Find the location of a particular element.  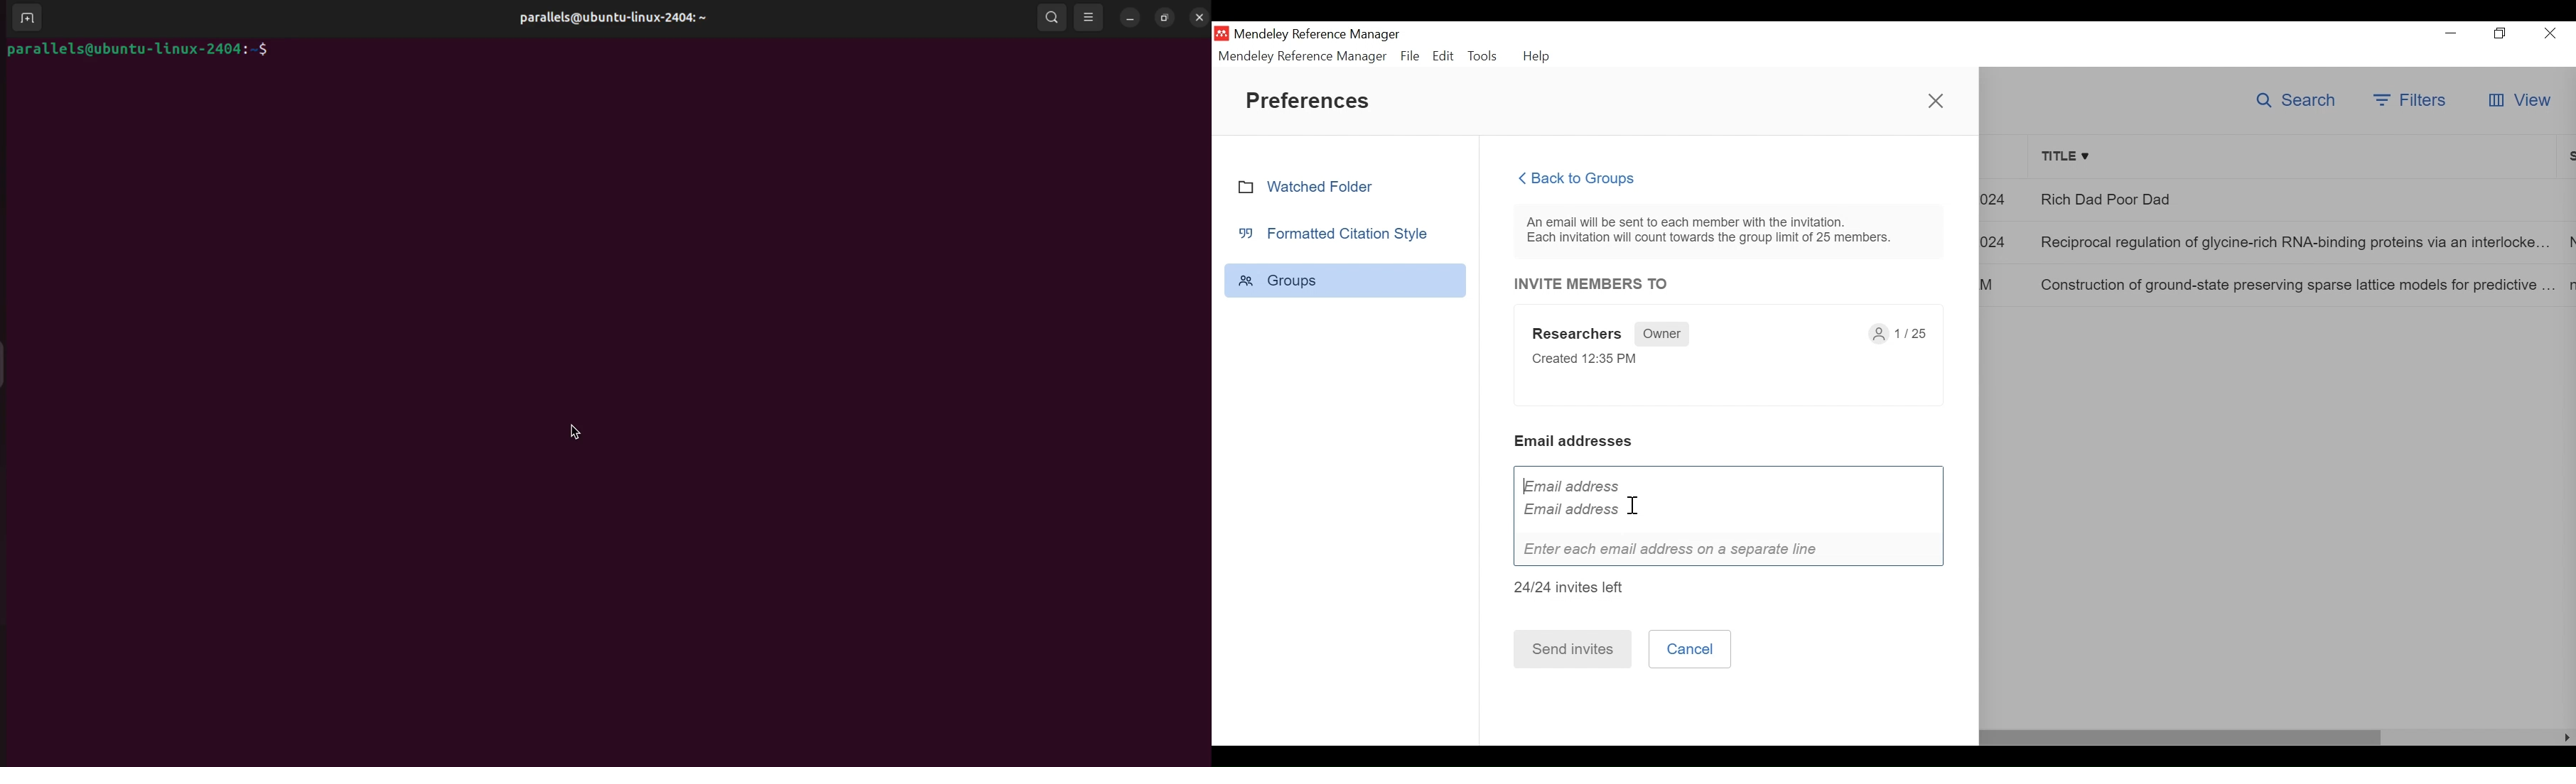

24/24 invites left is located at coordinates (1578, 589).